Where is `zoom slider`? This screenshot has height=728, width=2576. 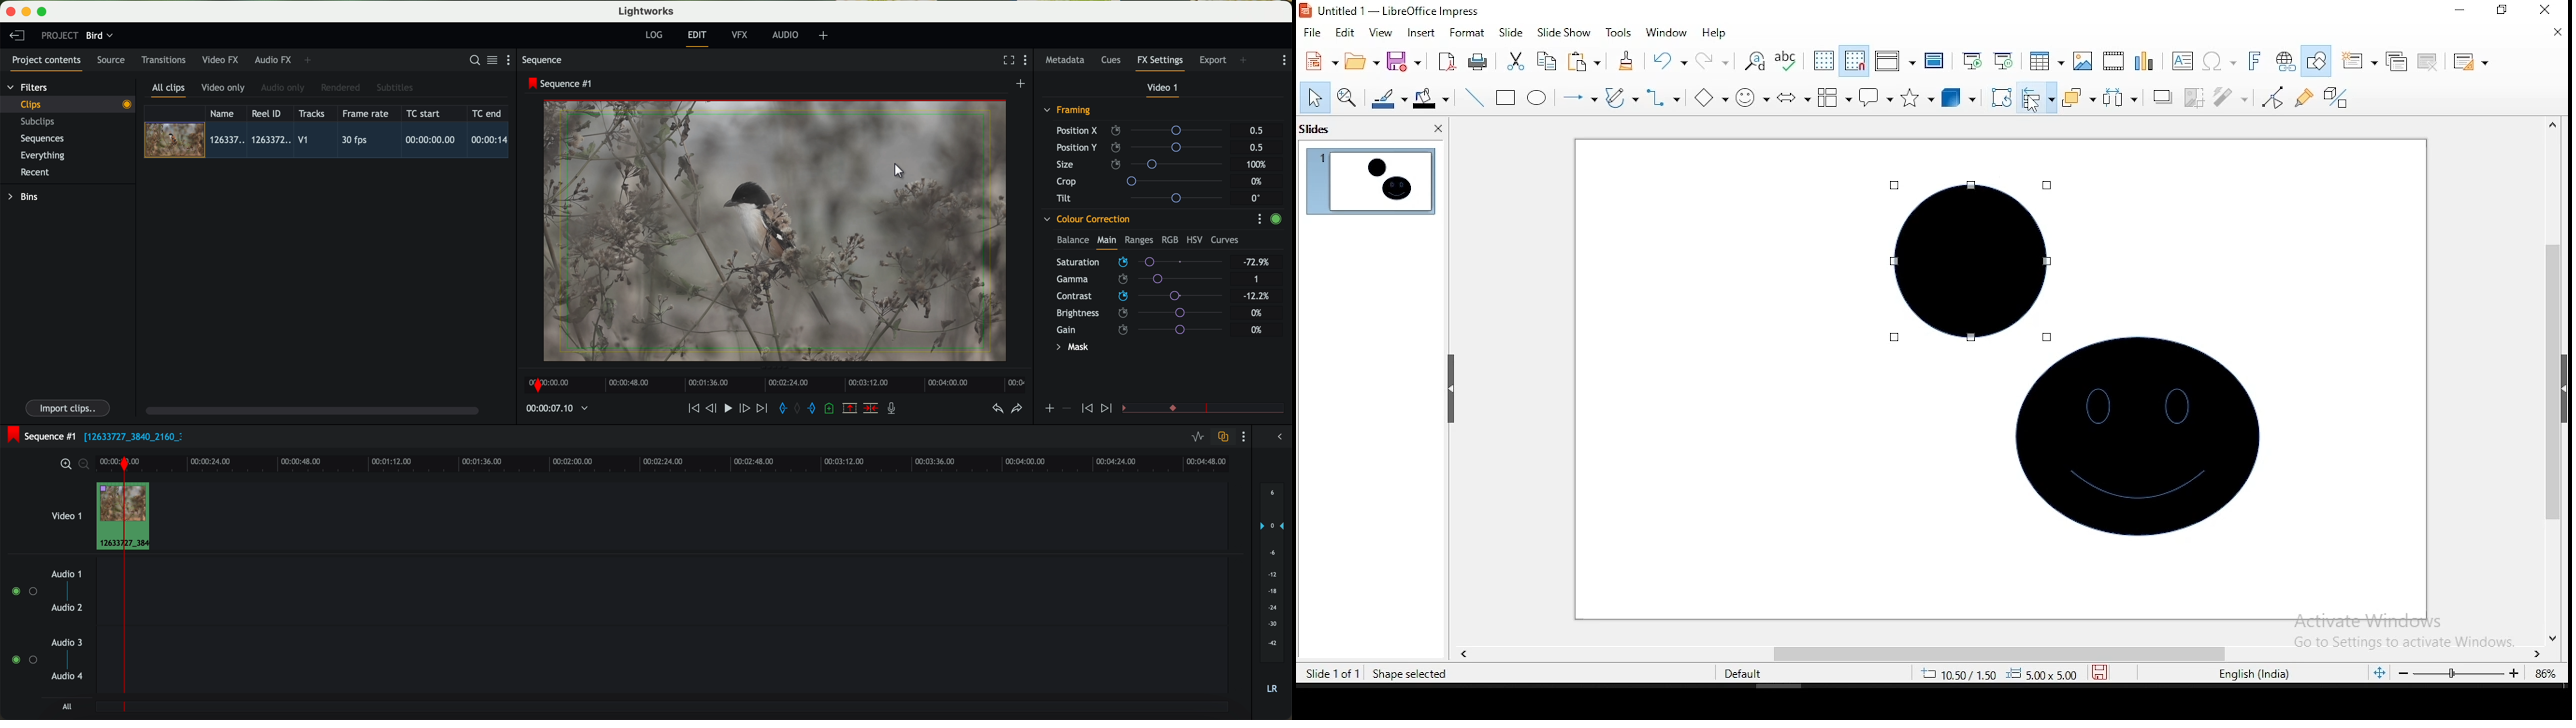 zoom slider is located at coordinates (2453, 675).